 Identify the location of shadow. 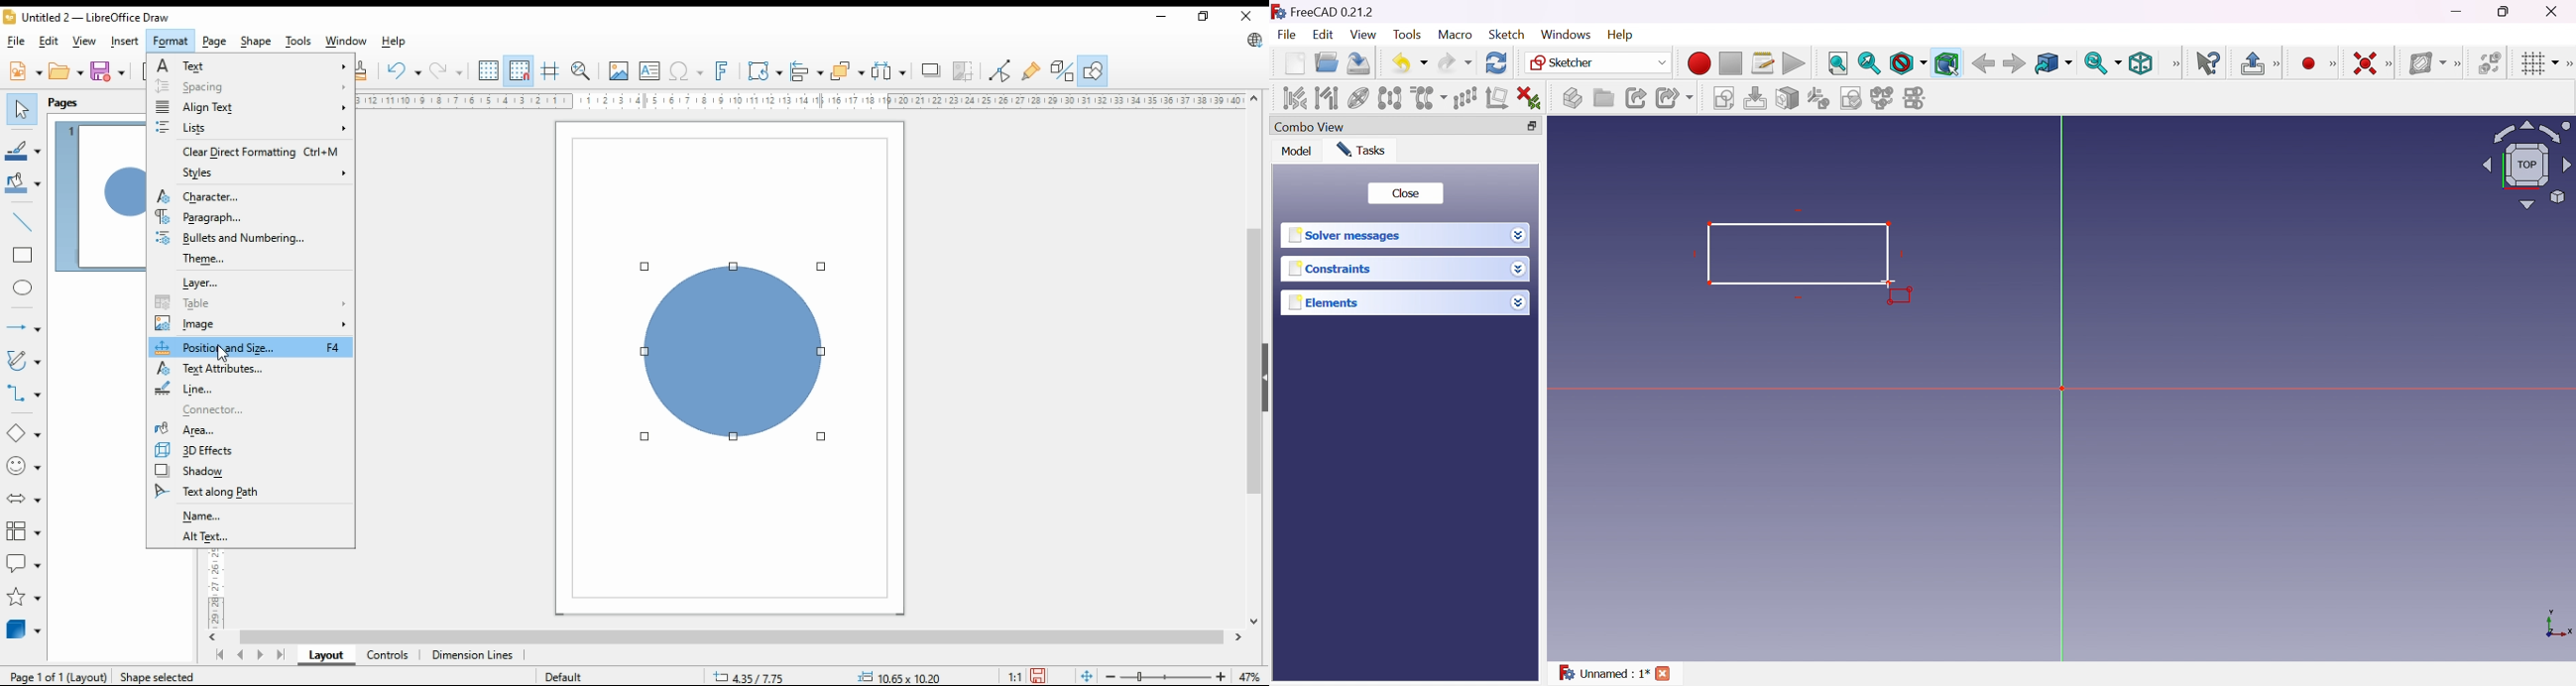
(928, 70).